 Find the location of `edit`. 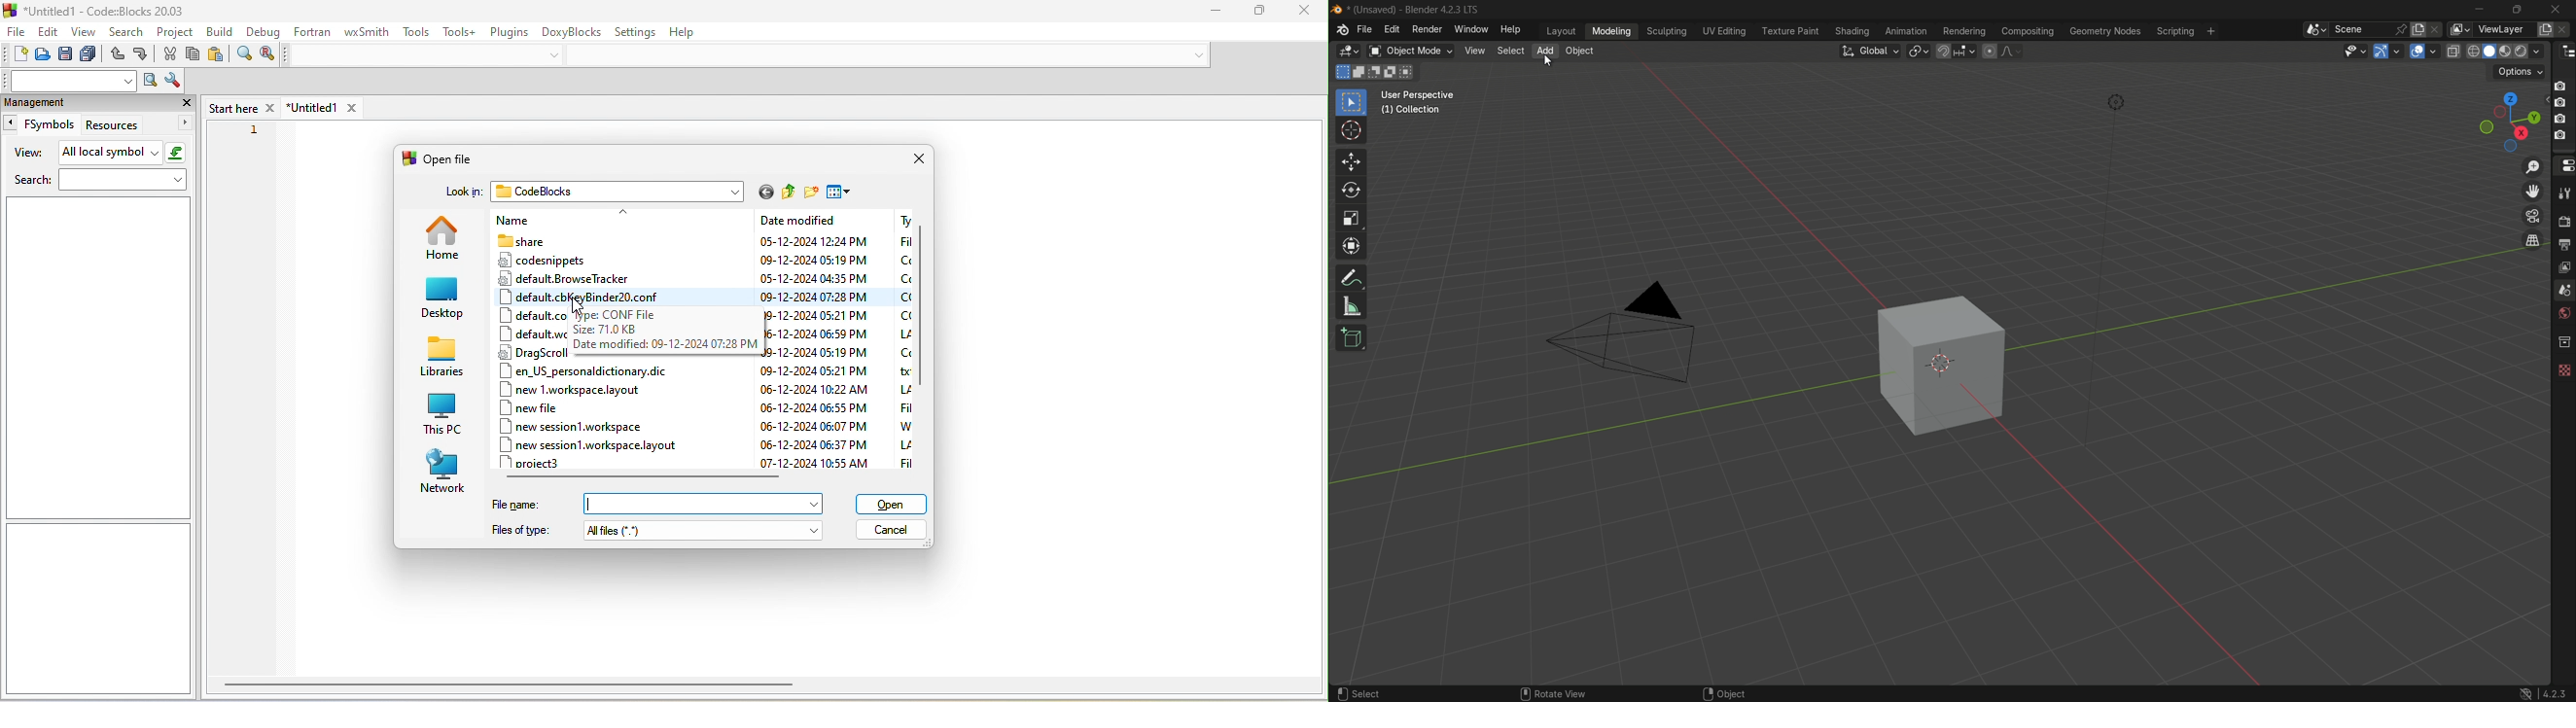

edit is located at coordinates (49, 31).